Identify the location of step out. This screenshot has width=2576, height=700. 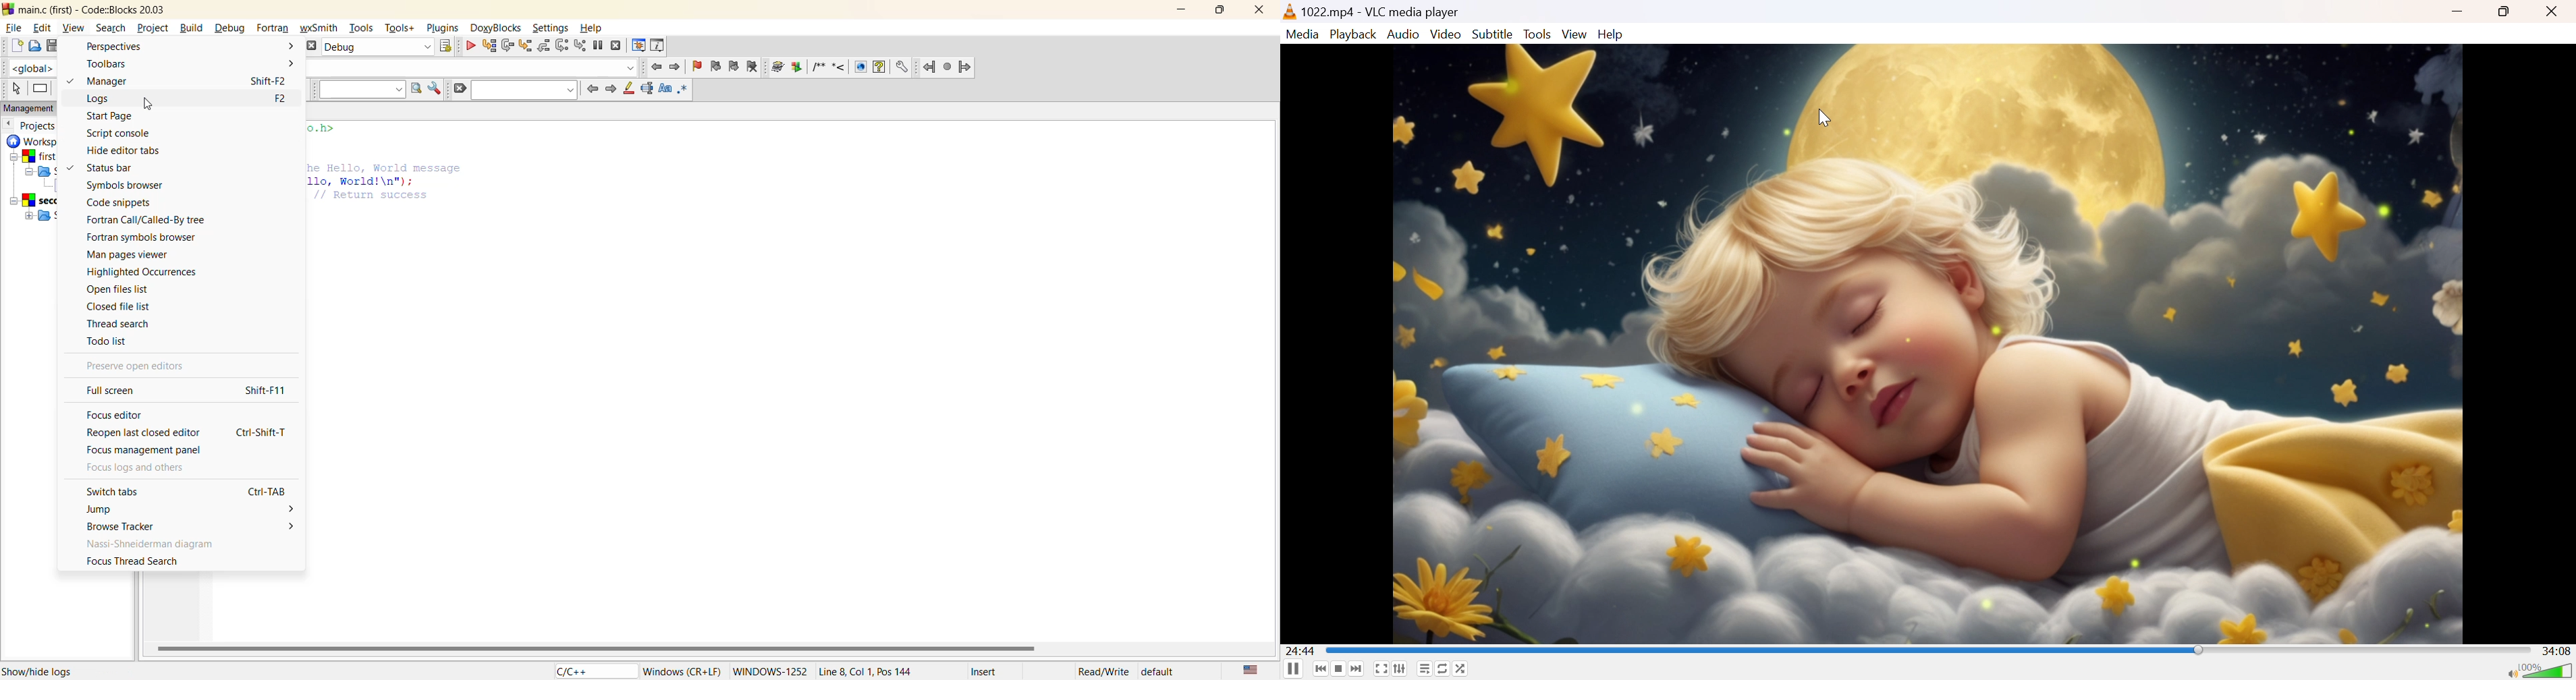
(543, 47).